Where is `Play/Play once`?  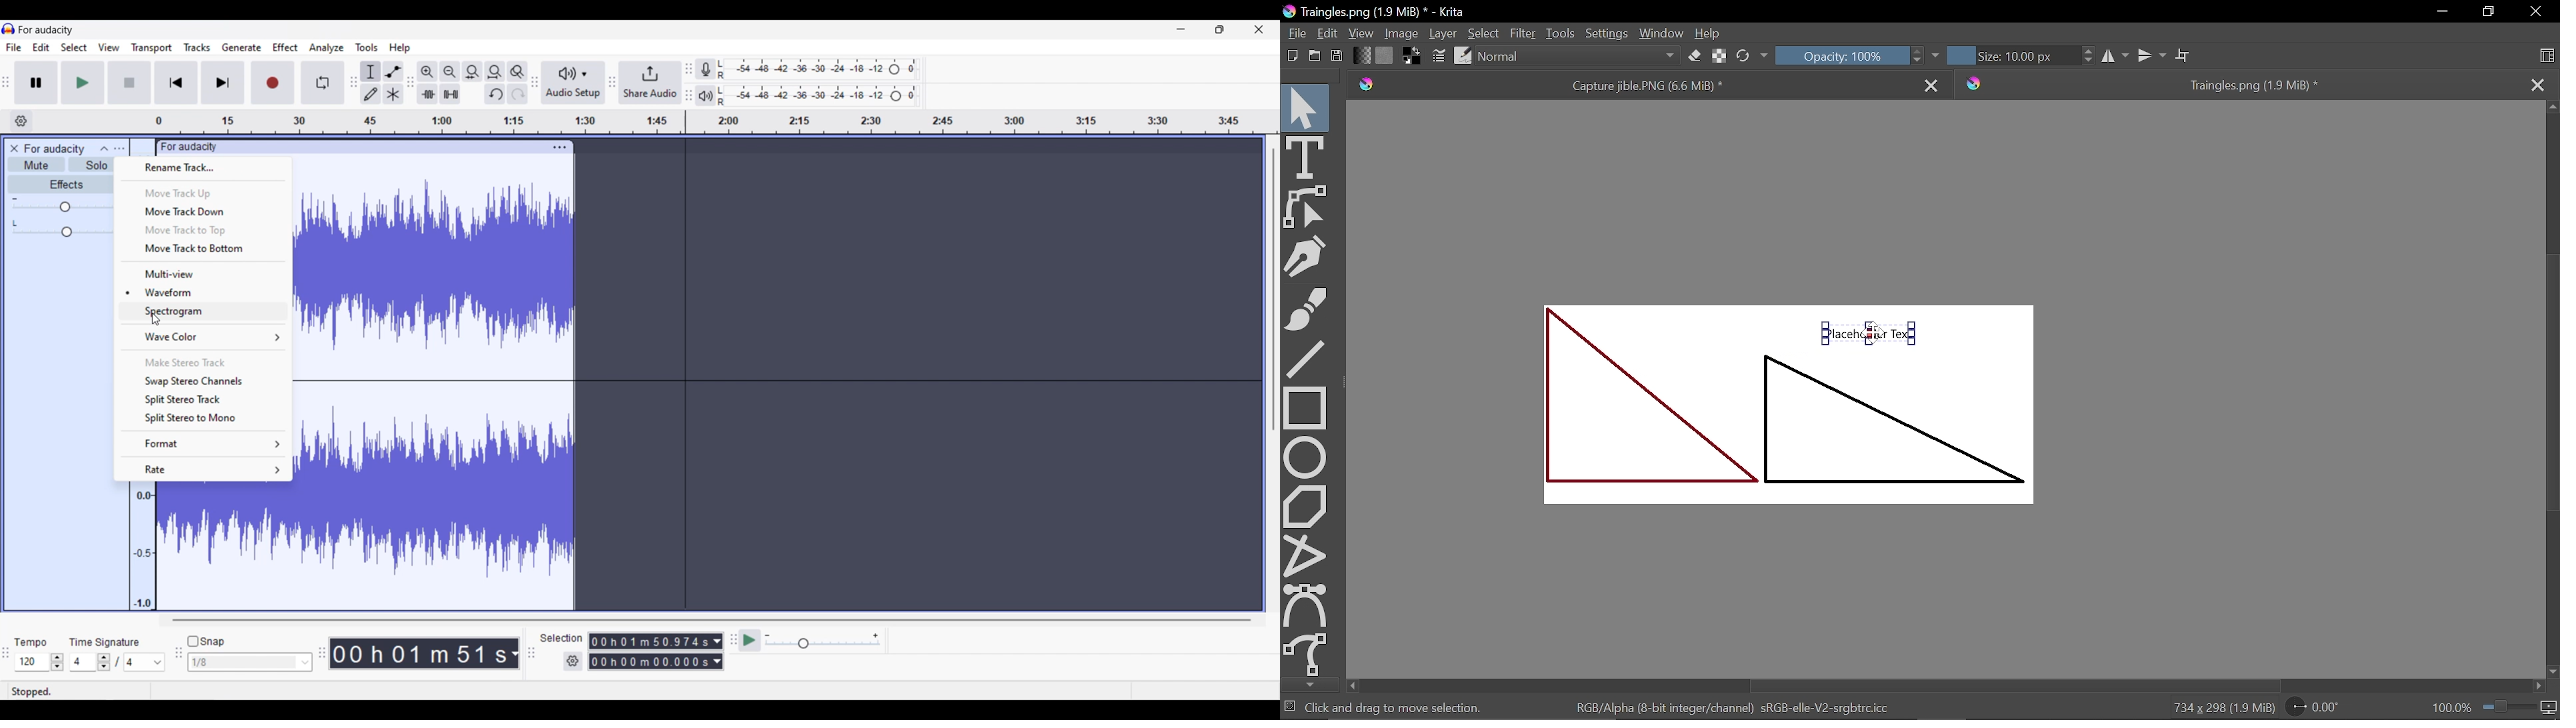 Play/Play once is located at coordinates (83, 83).